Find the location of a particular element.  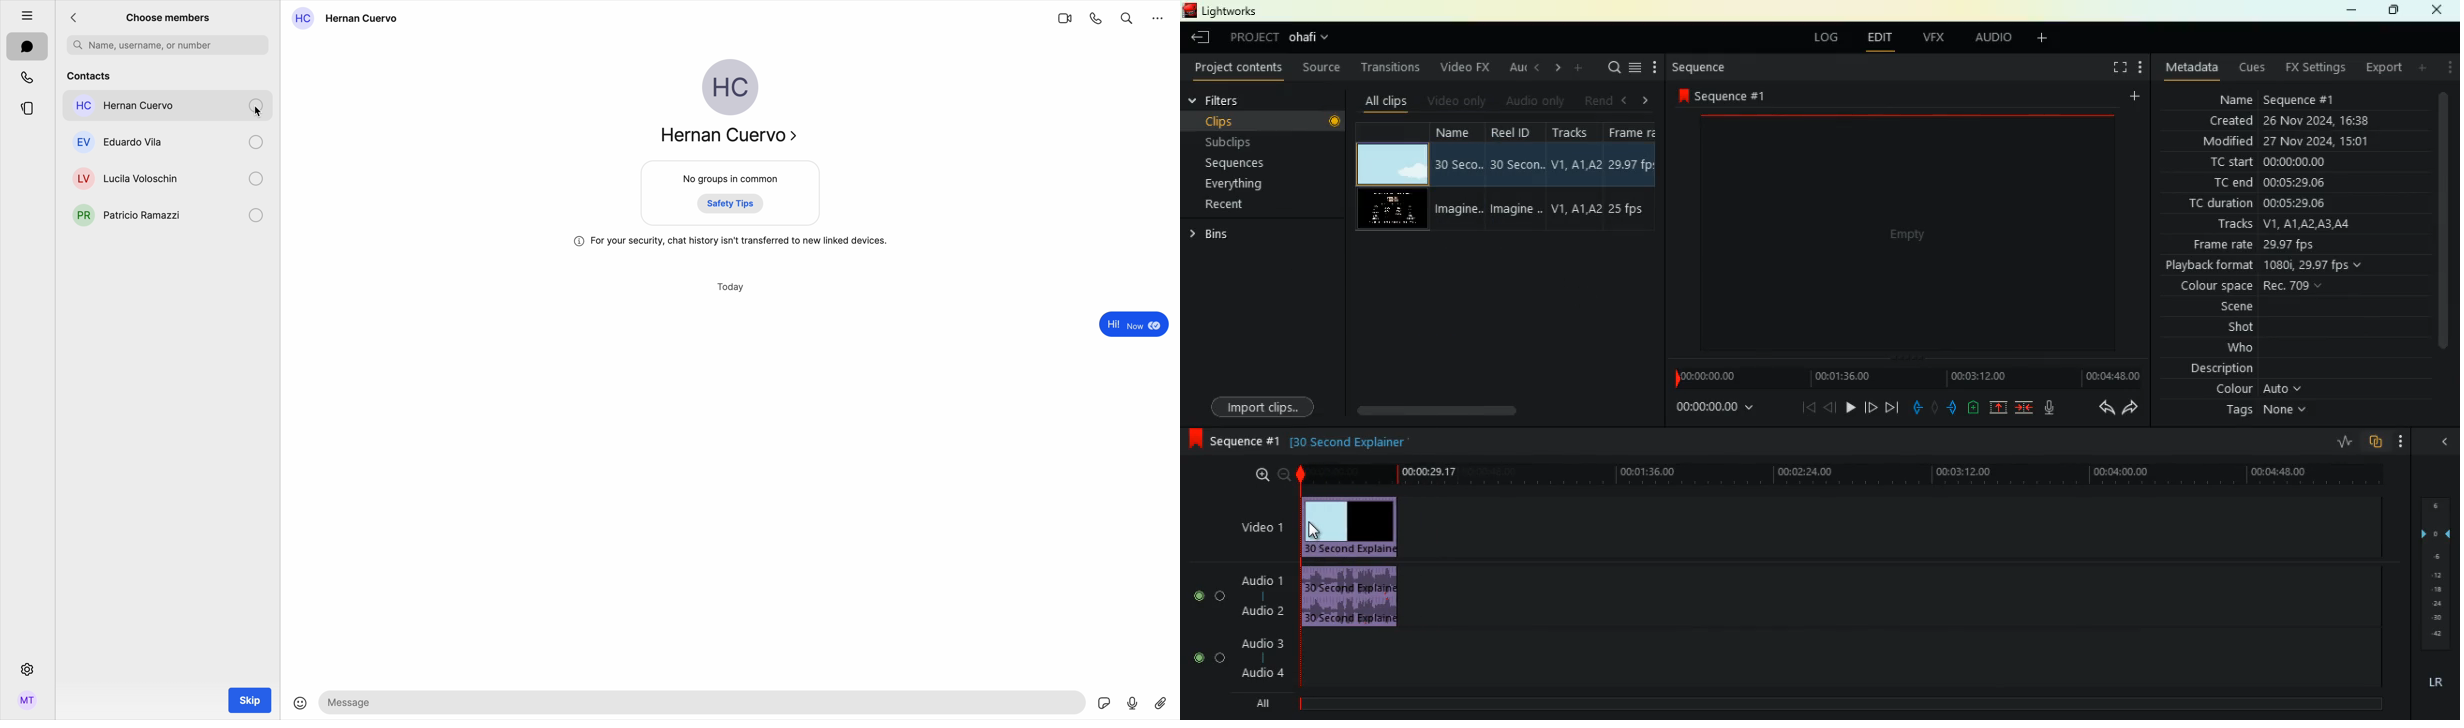

settings is located at coordinates (26, 669).